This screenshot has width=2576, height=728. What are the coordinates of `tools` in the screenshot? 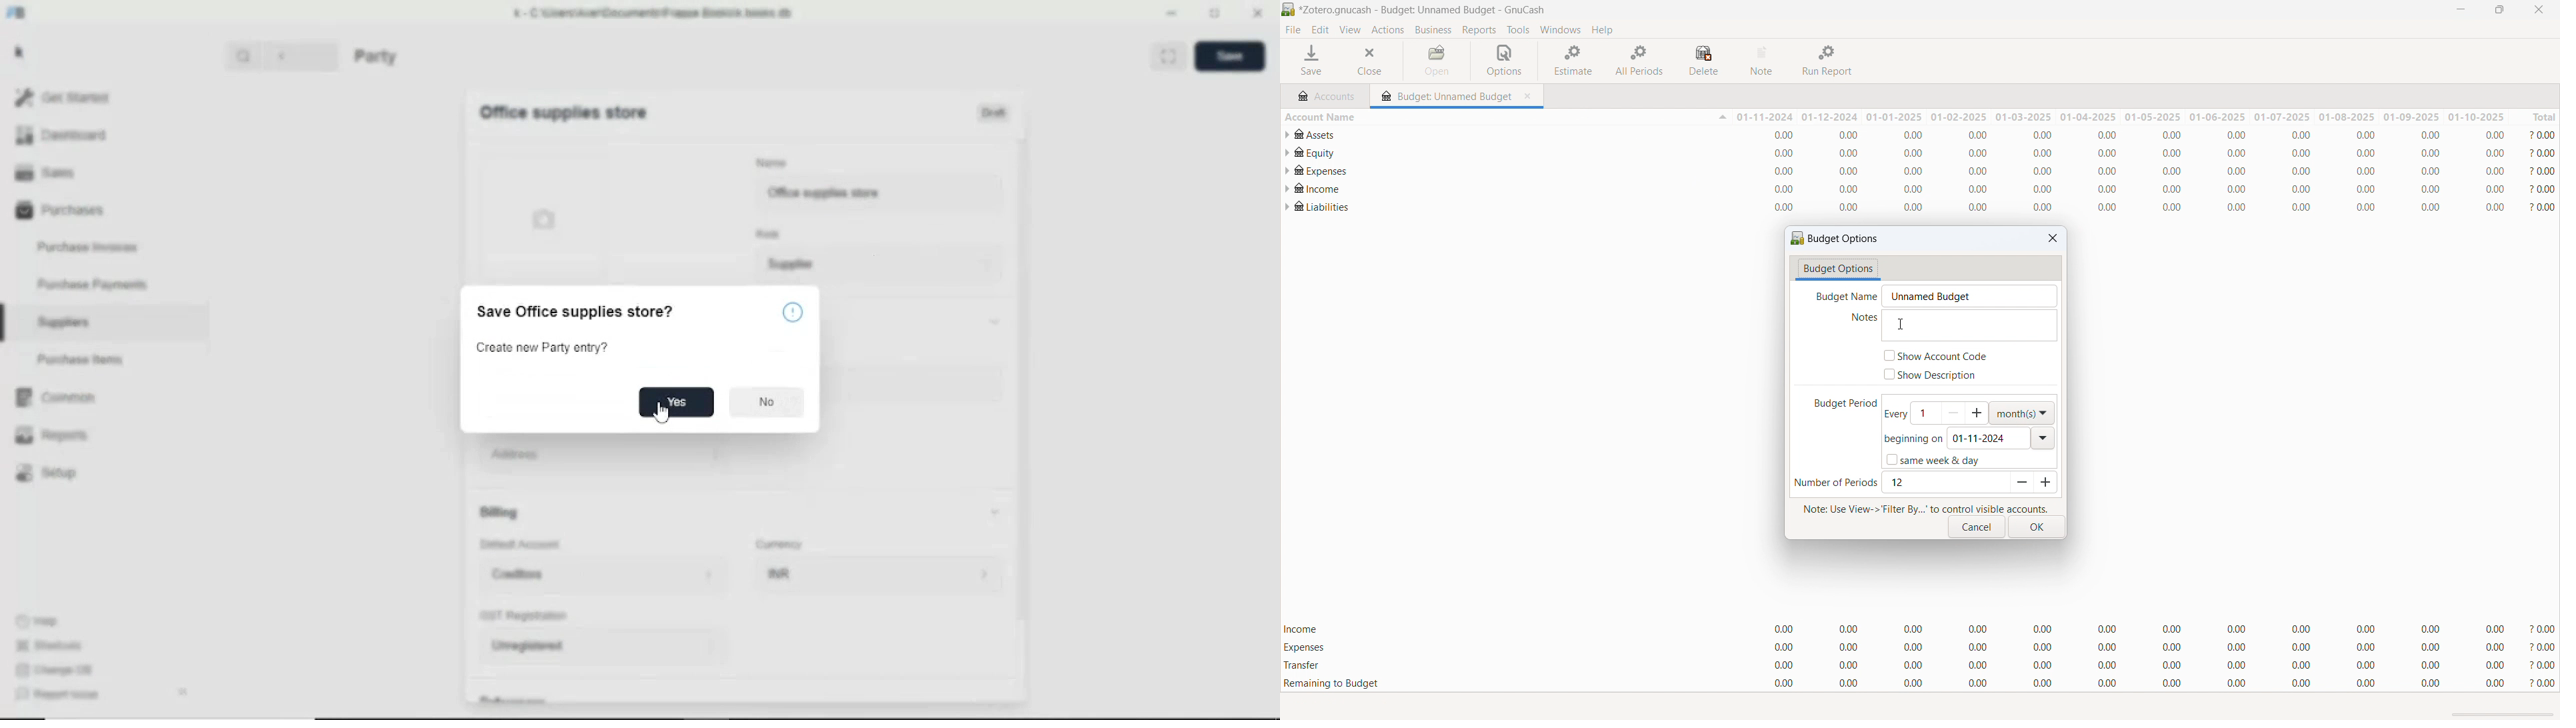 It's located at (1518, 29).